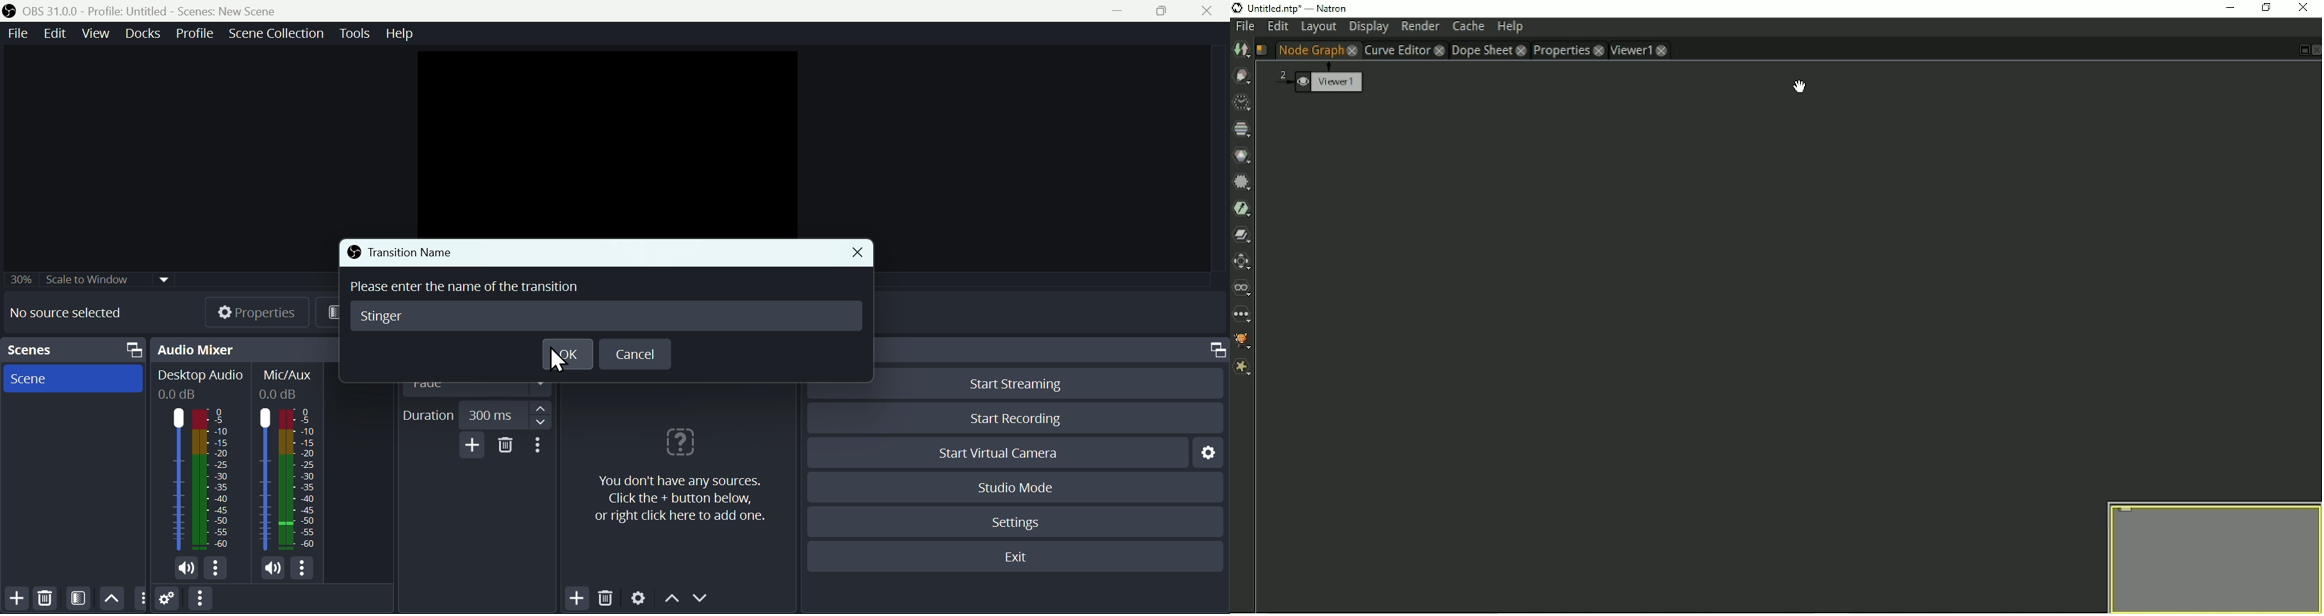 The height and width of the screenshot is (616, 2324). What do you see at coordinates (199, 599) in the screenshot?
I see `More options` at bounding box center [199, 599].